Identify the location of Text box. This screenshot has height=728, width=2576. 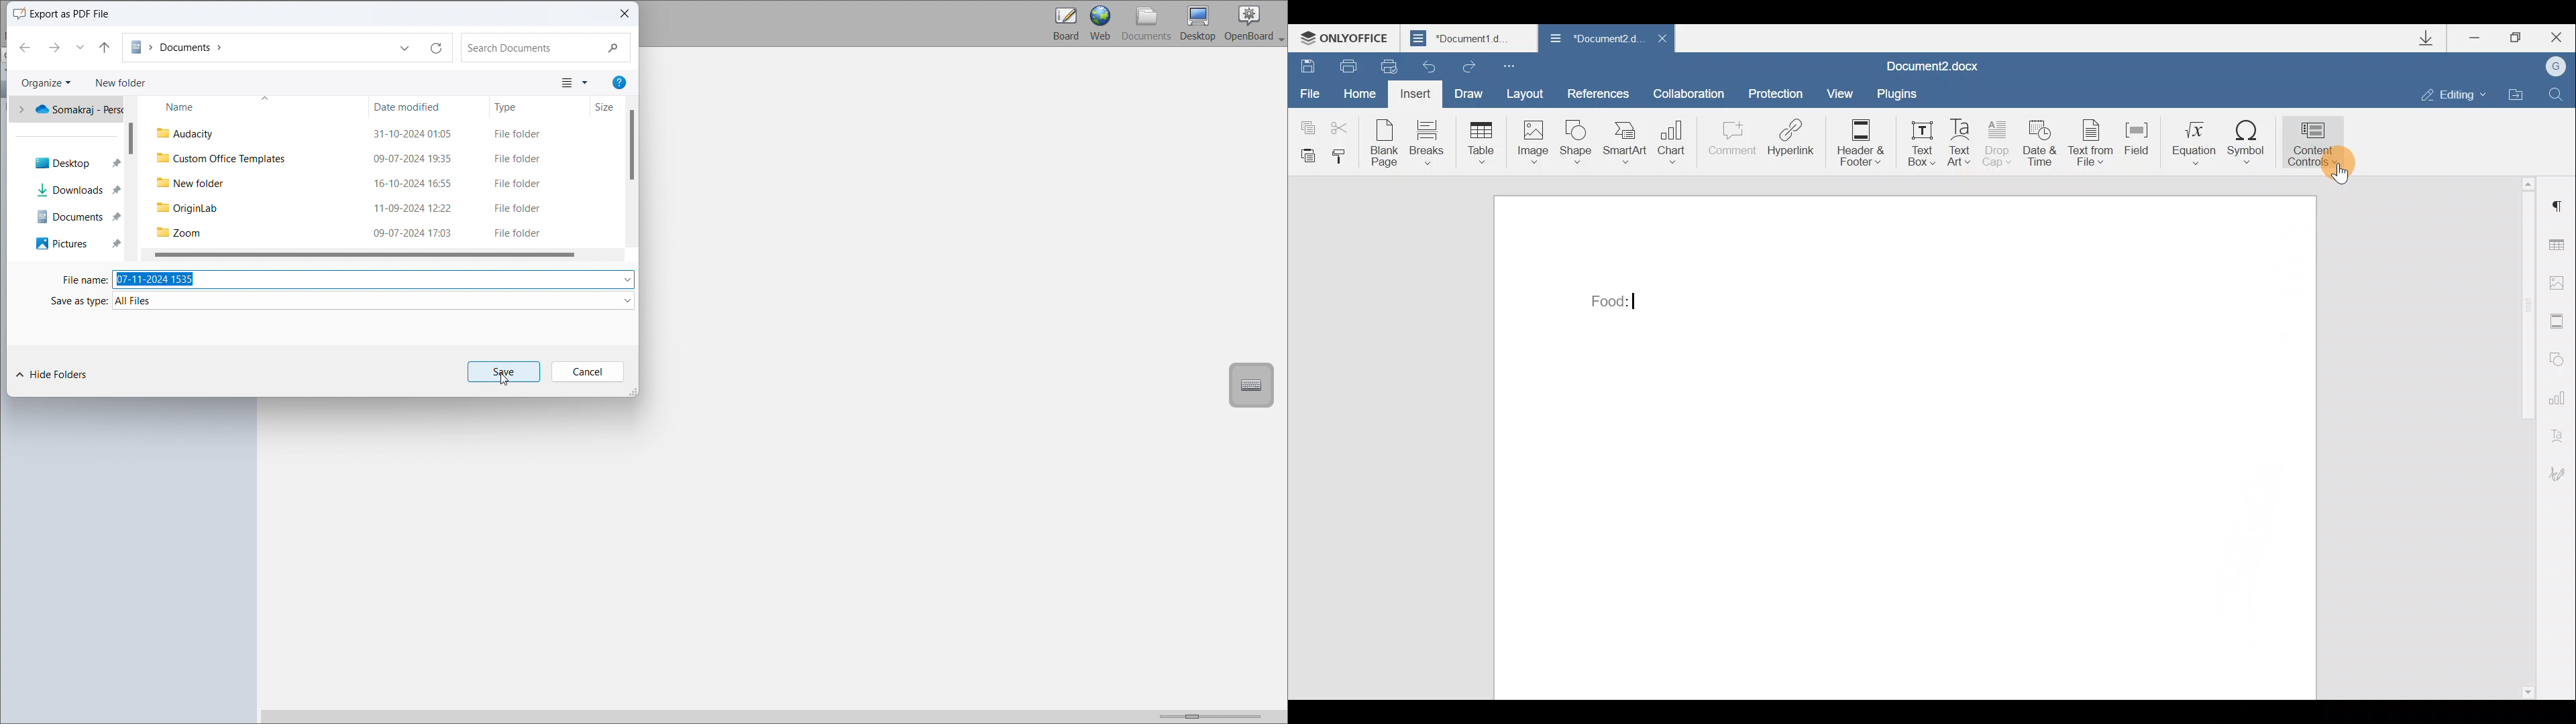
(1917, 145).